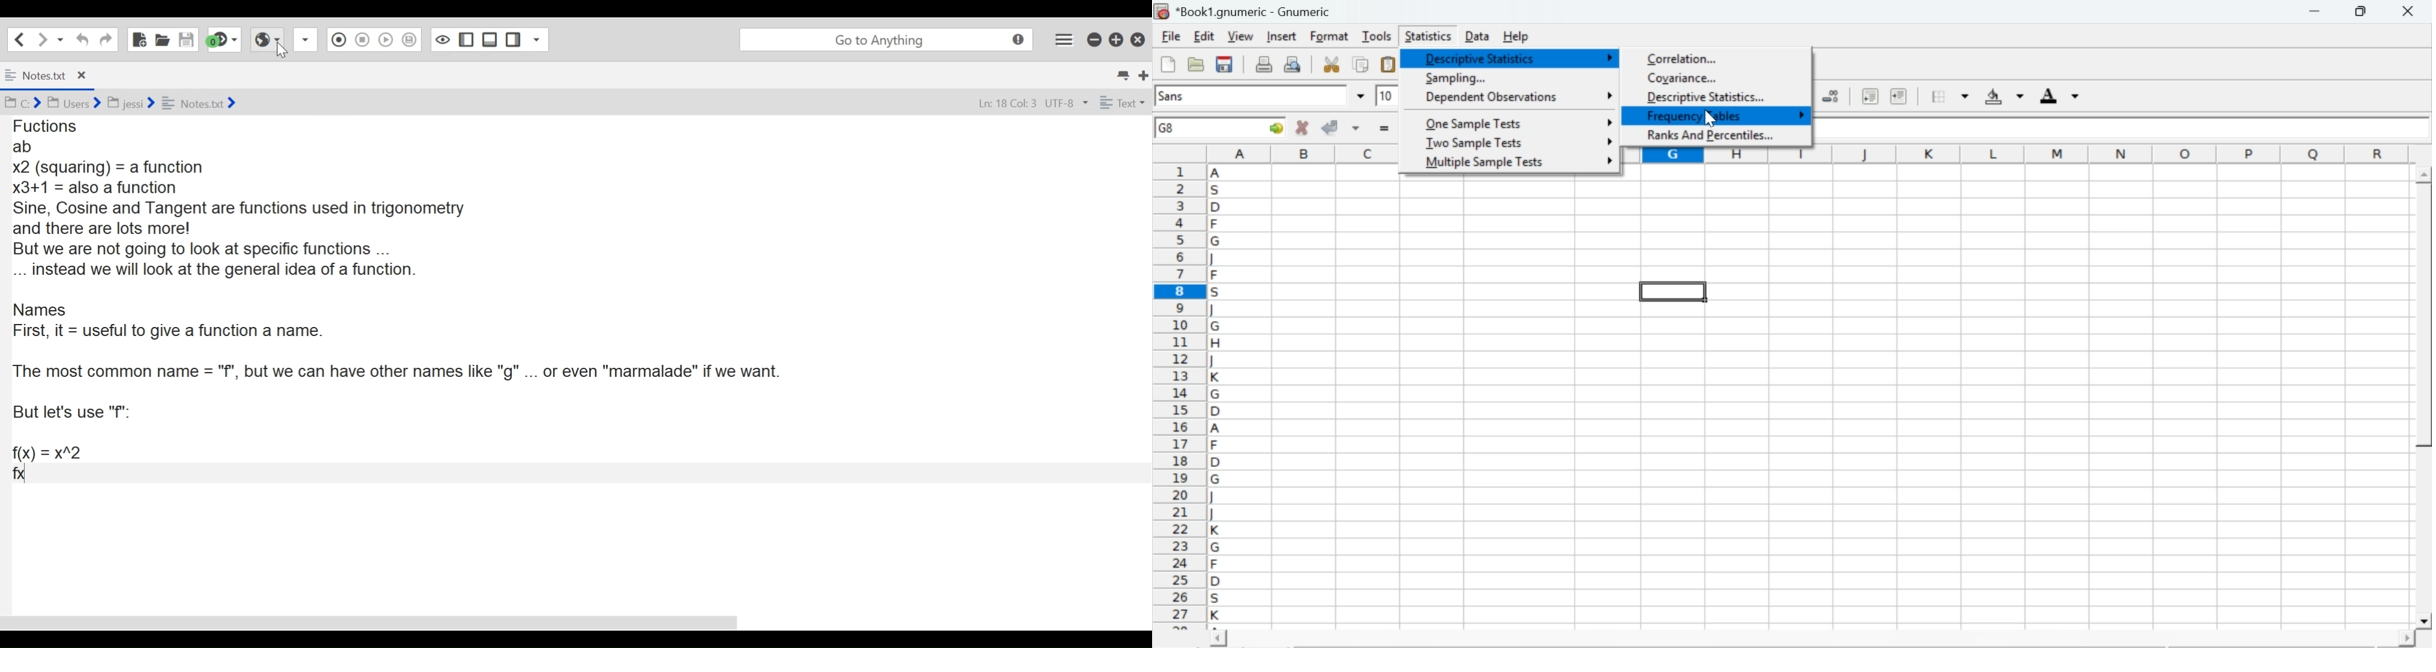 The width and height of the screenshot is (2436, 672). What do you see at coordinates (1167, 64) in the screenshot?
I see `new` at bounding box center [1167, 64].